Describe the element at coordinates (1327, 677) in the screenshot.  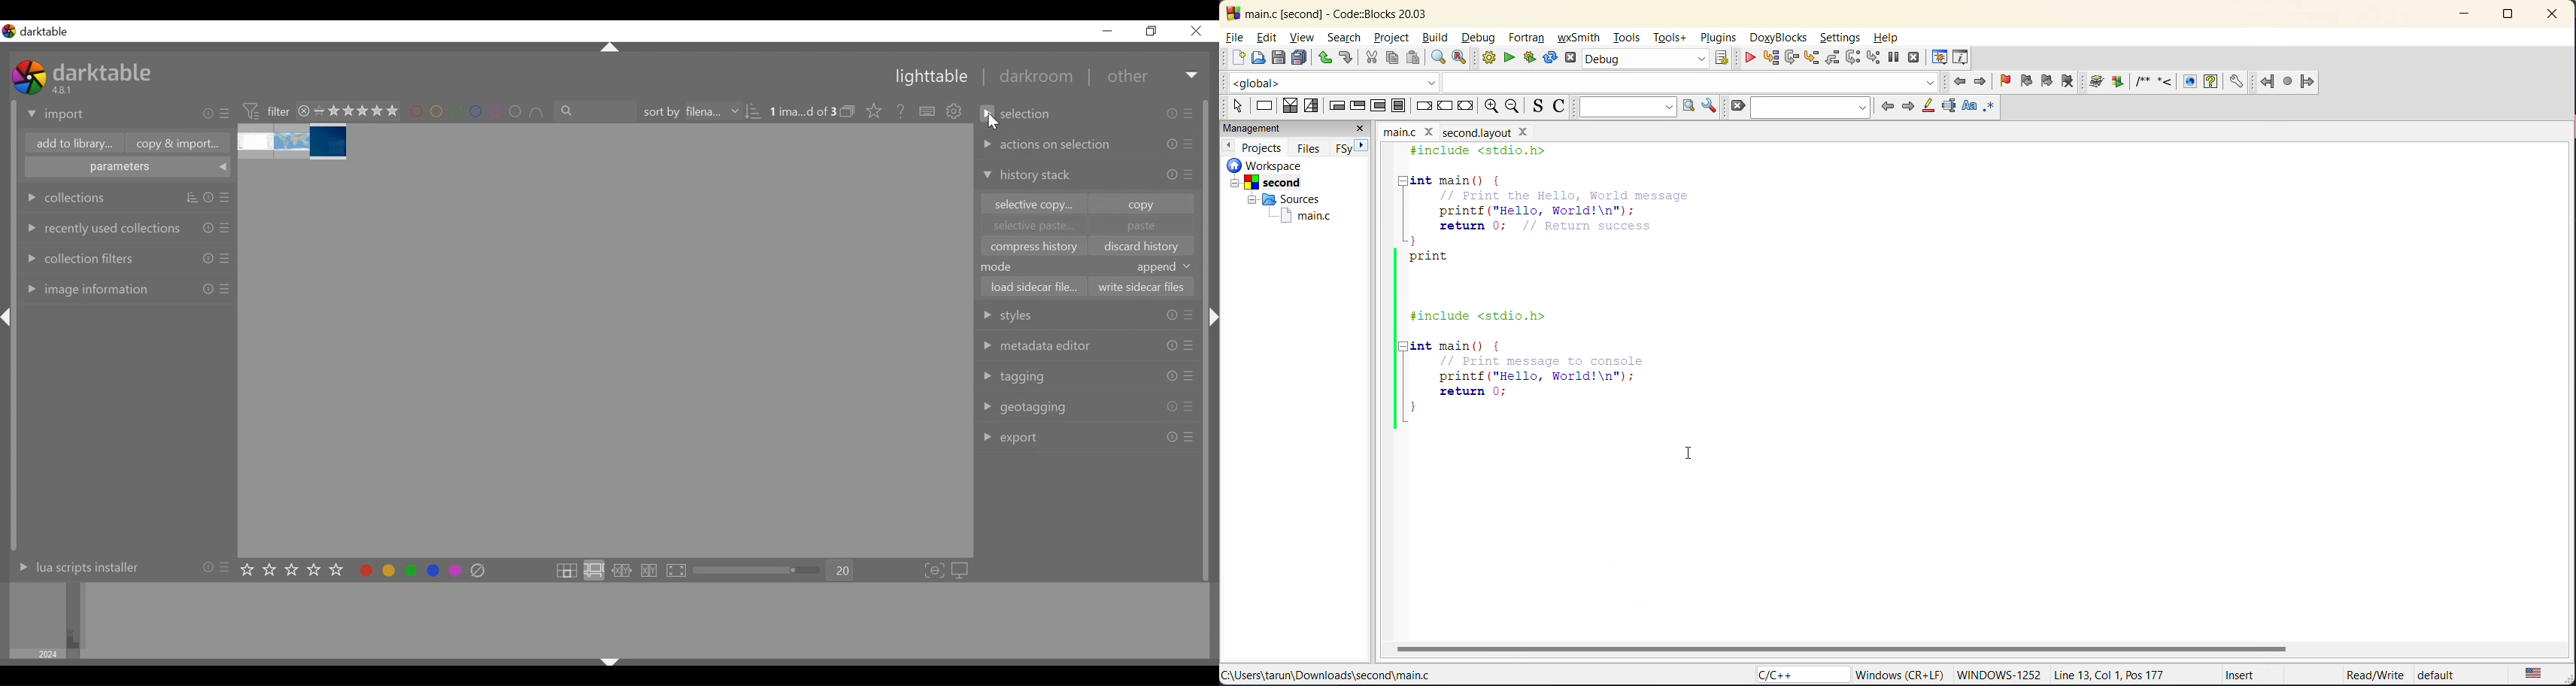
I see `file location` at that location.